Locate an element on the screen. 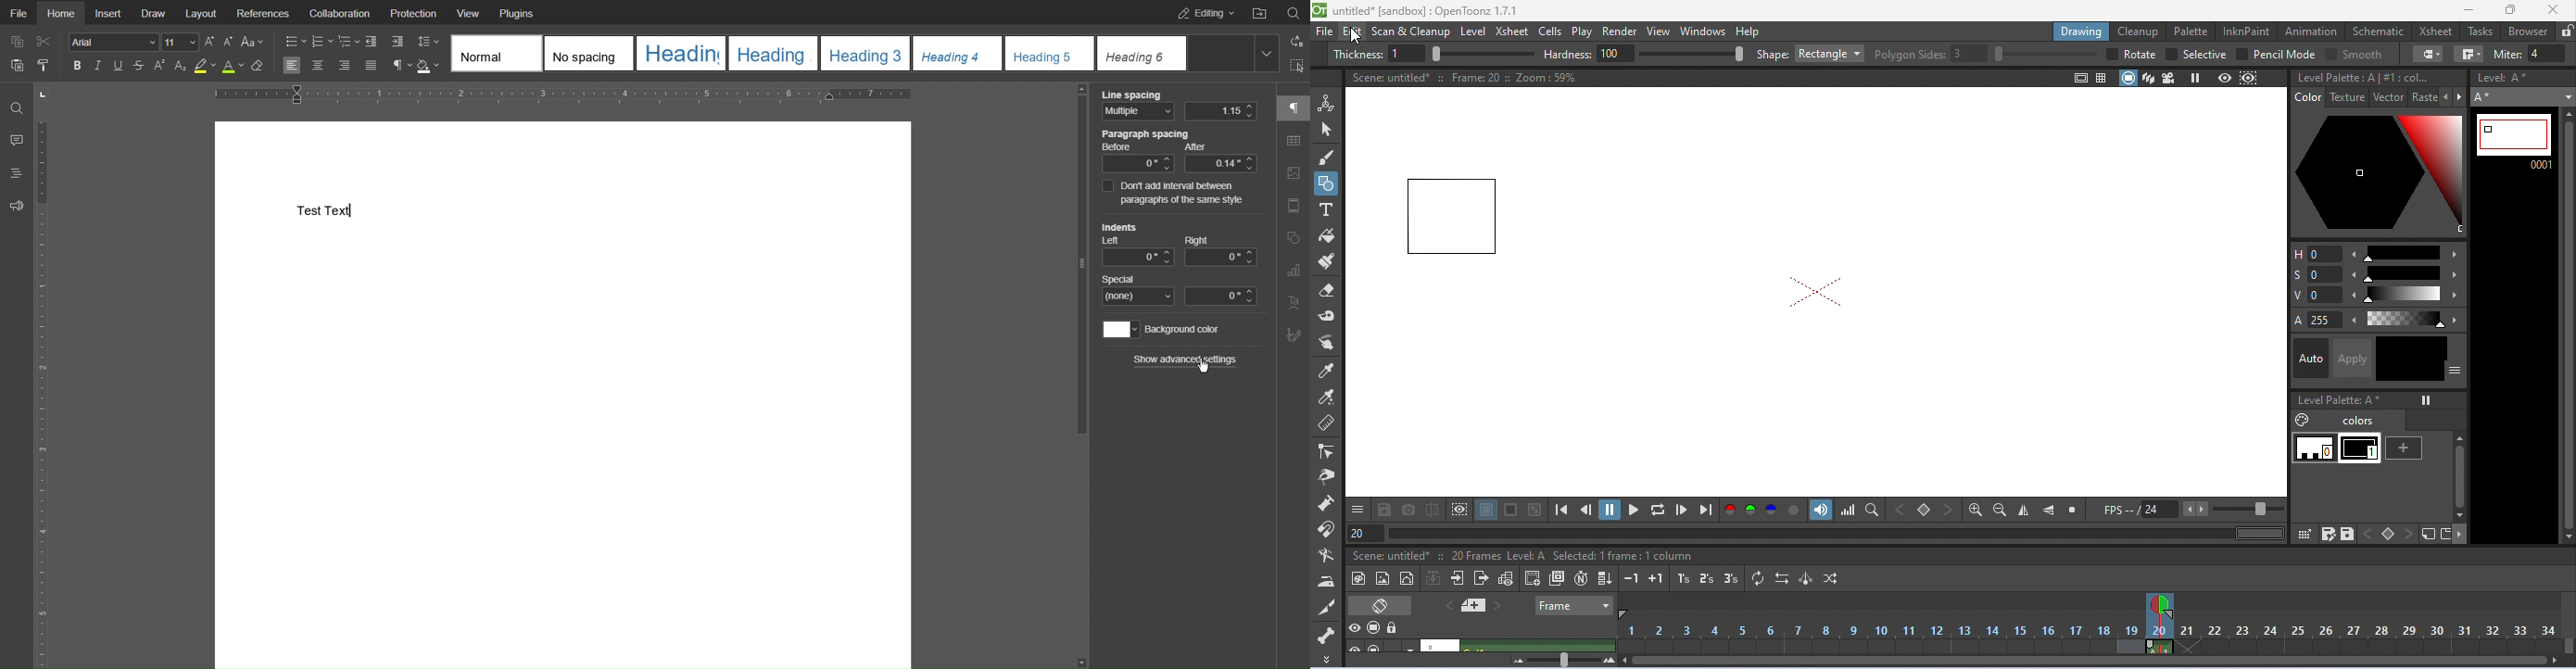 This screenshot has width=2576, height=672. Text Color is located at coordinates (233, 66).